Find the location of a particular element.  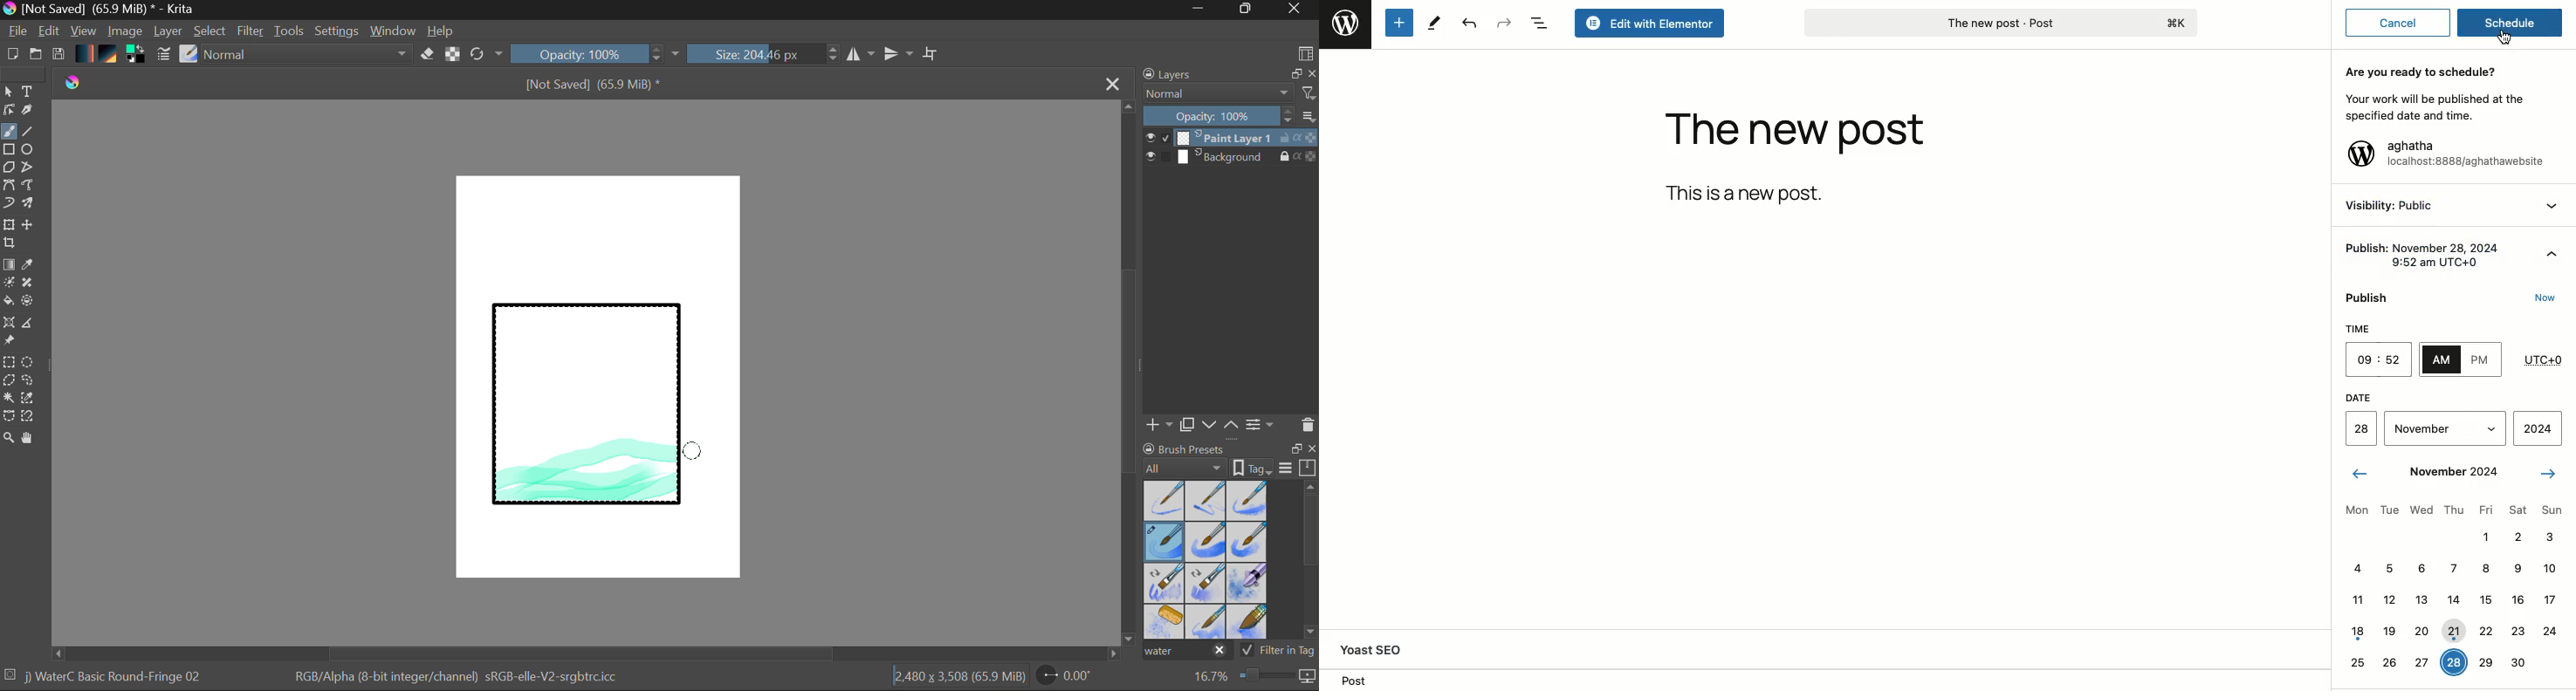

PM is located at coordinates (2481, 360).